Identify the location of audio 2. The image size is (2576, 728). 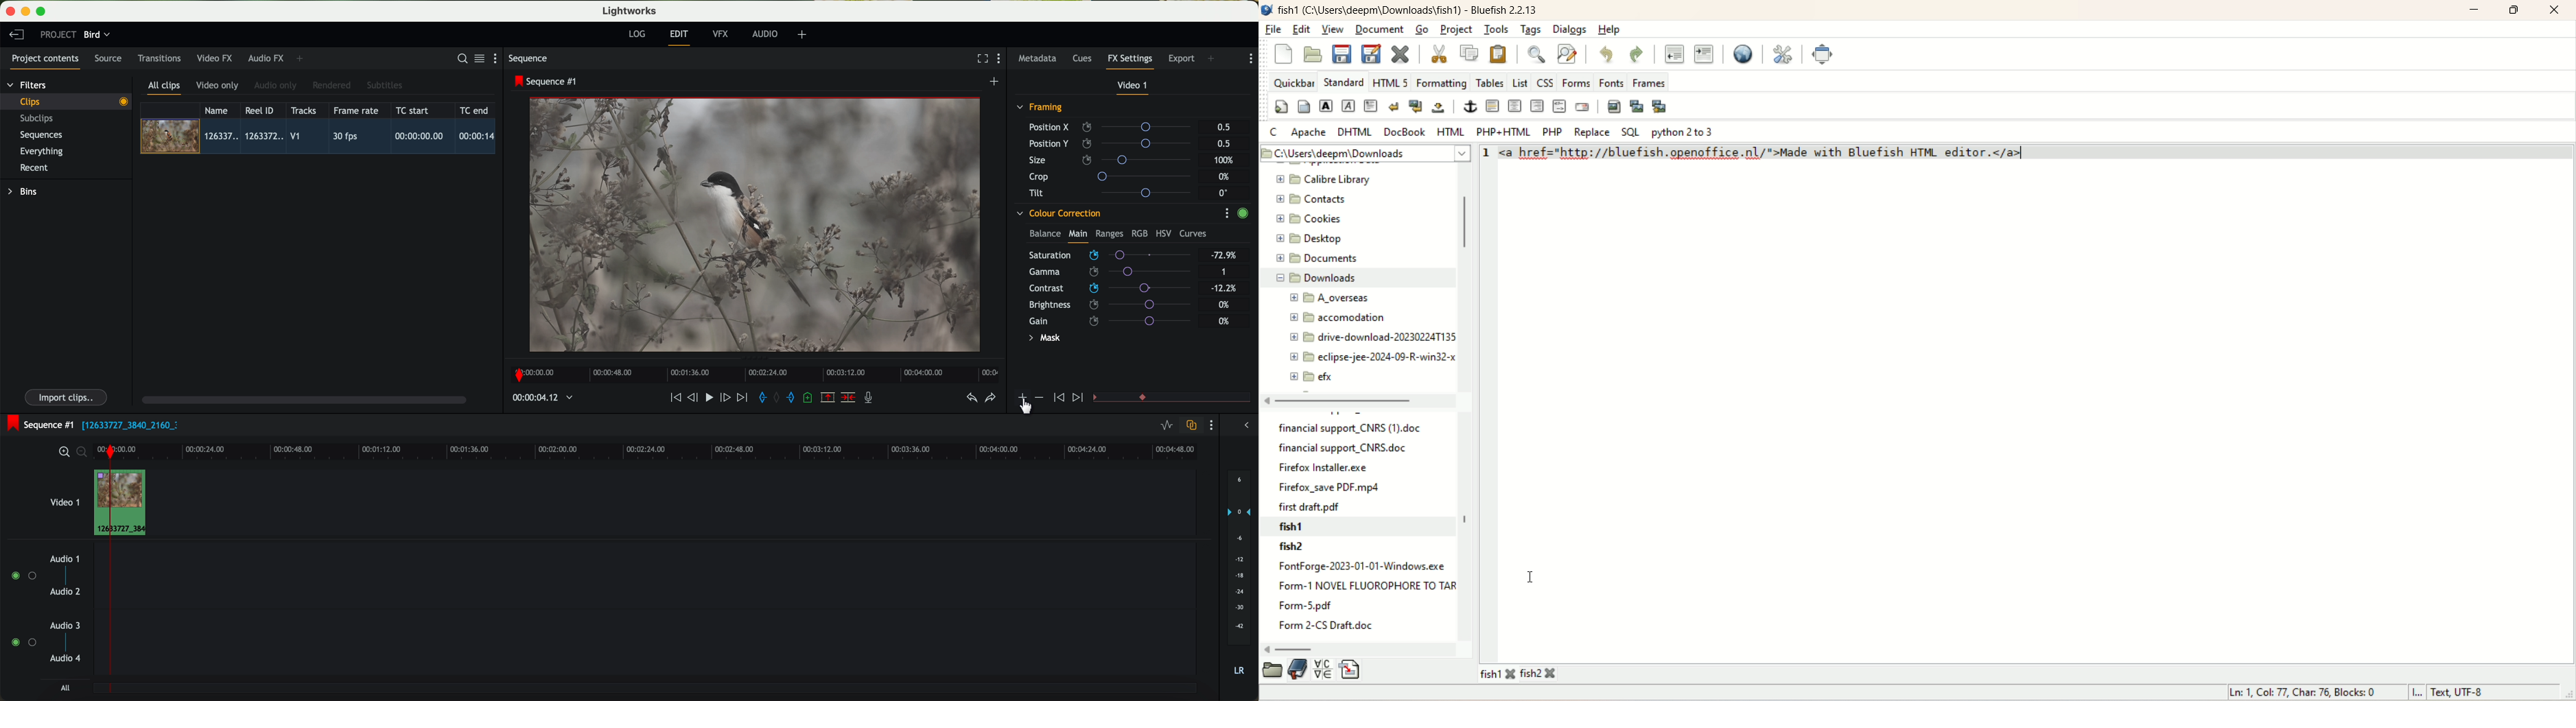
(66, 592).